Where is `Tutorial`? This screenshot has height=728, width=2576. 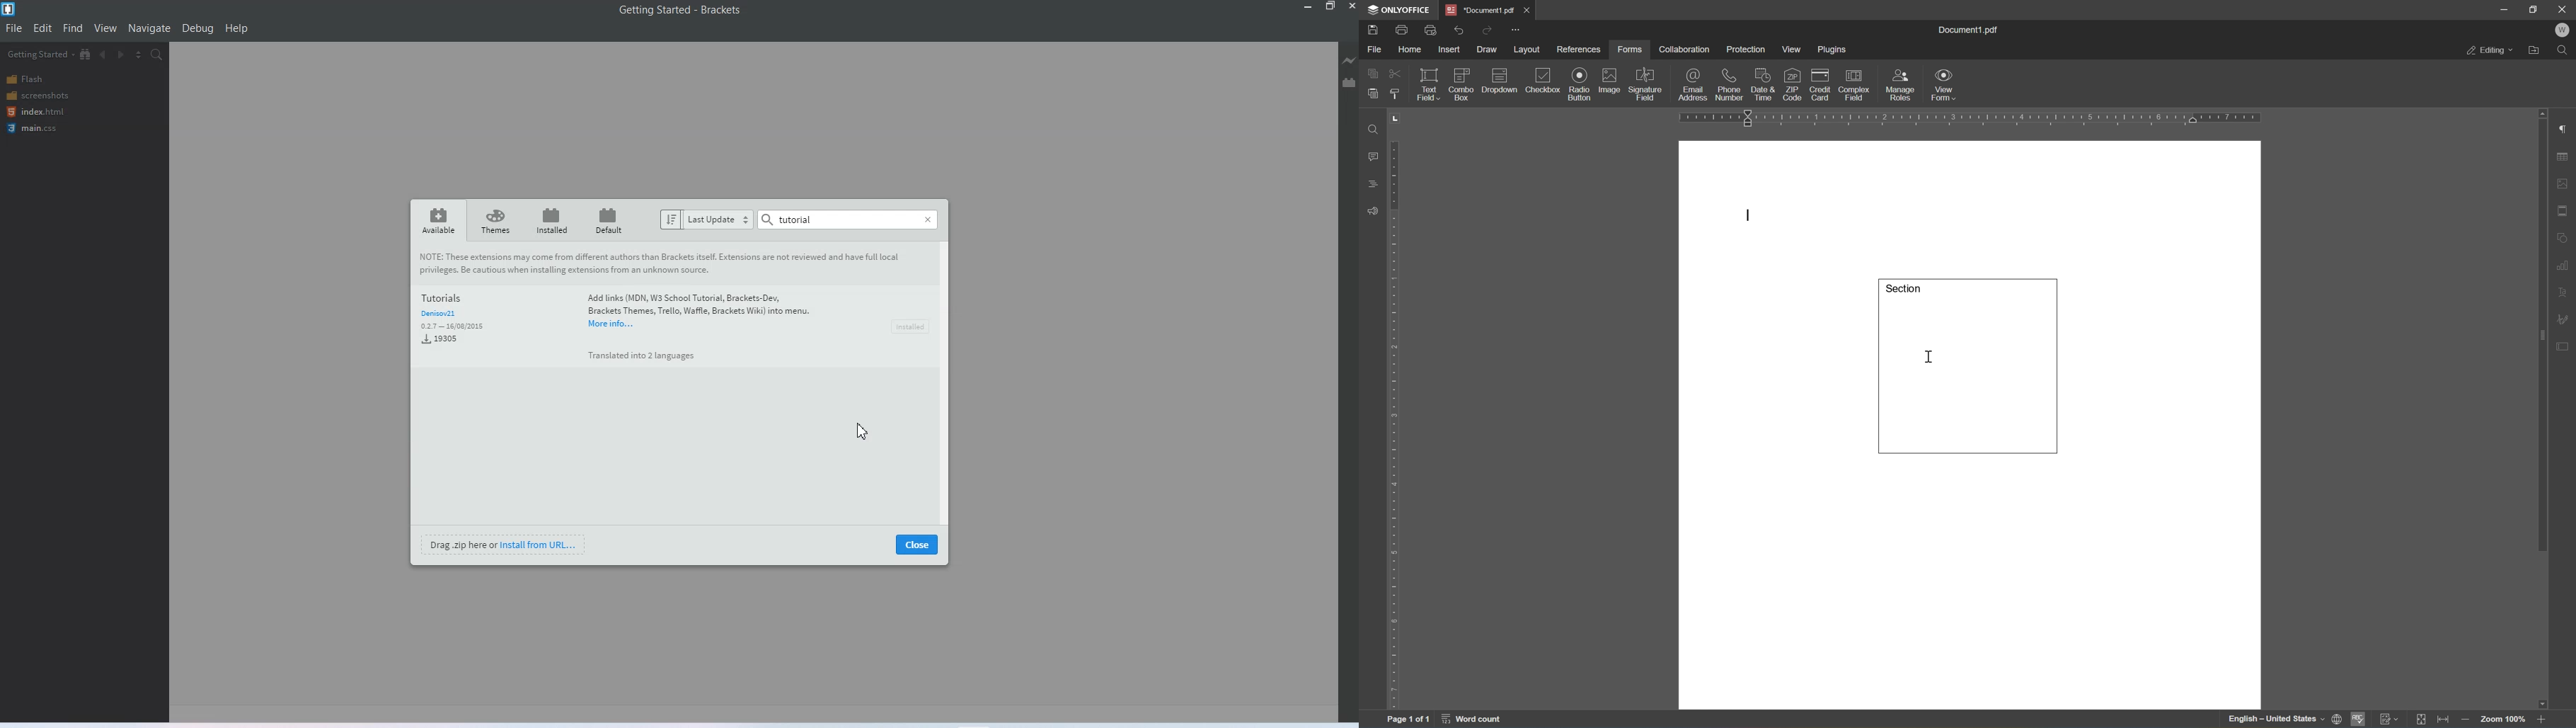 Tutorial is located at coordinates (793, 220).